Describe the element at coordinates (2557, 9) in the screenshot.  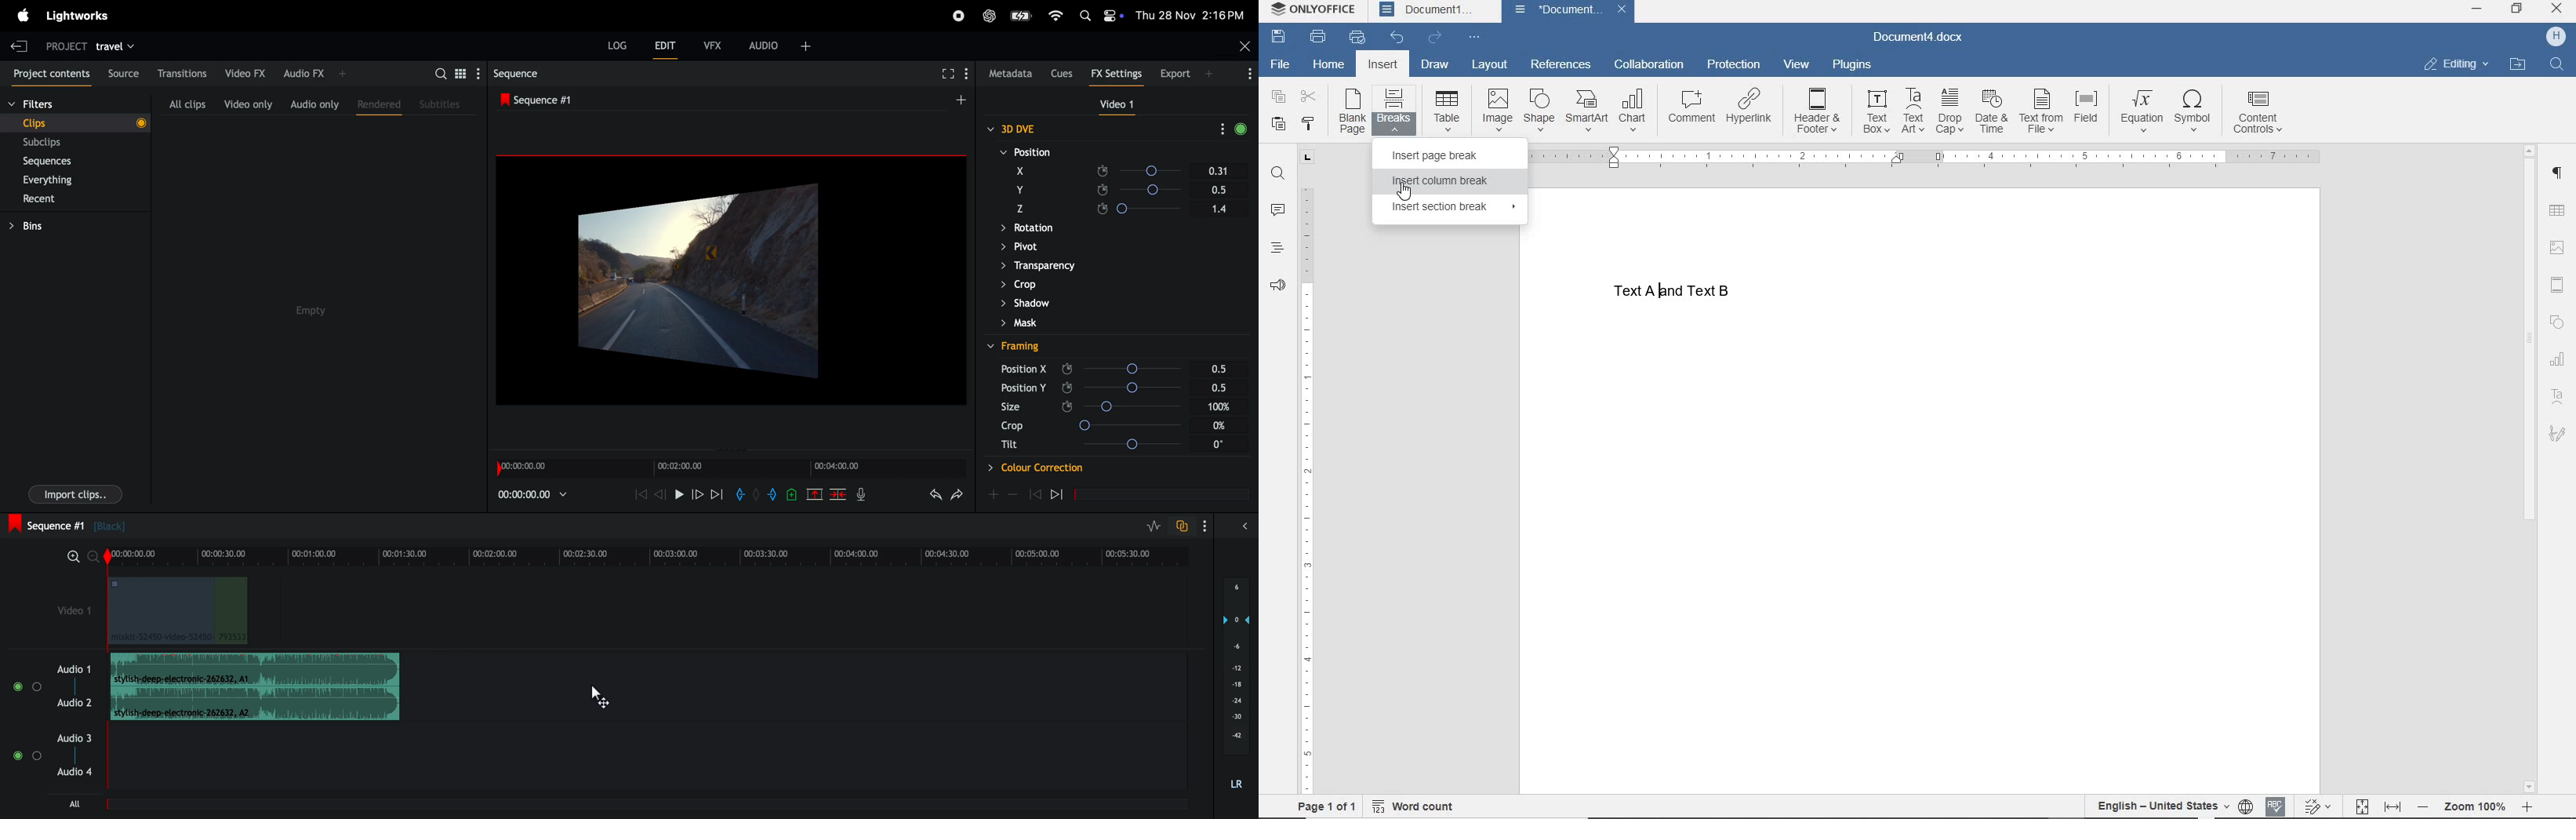
I see `close` at that location.